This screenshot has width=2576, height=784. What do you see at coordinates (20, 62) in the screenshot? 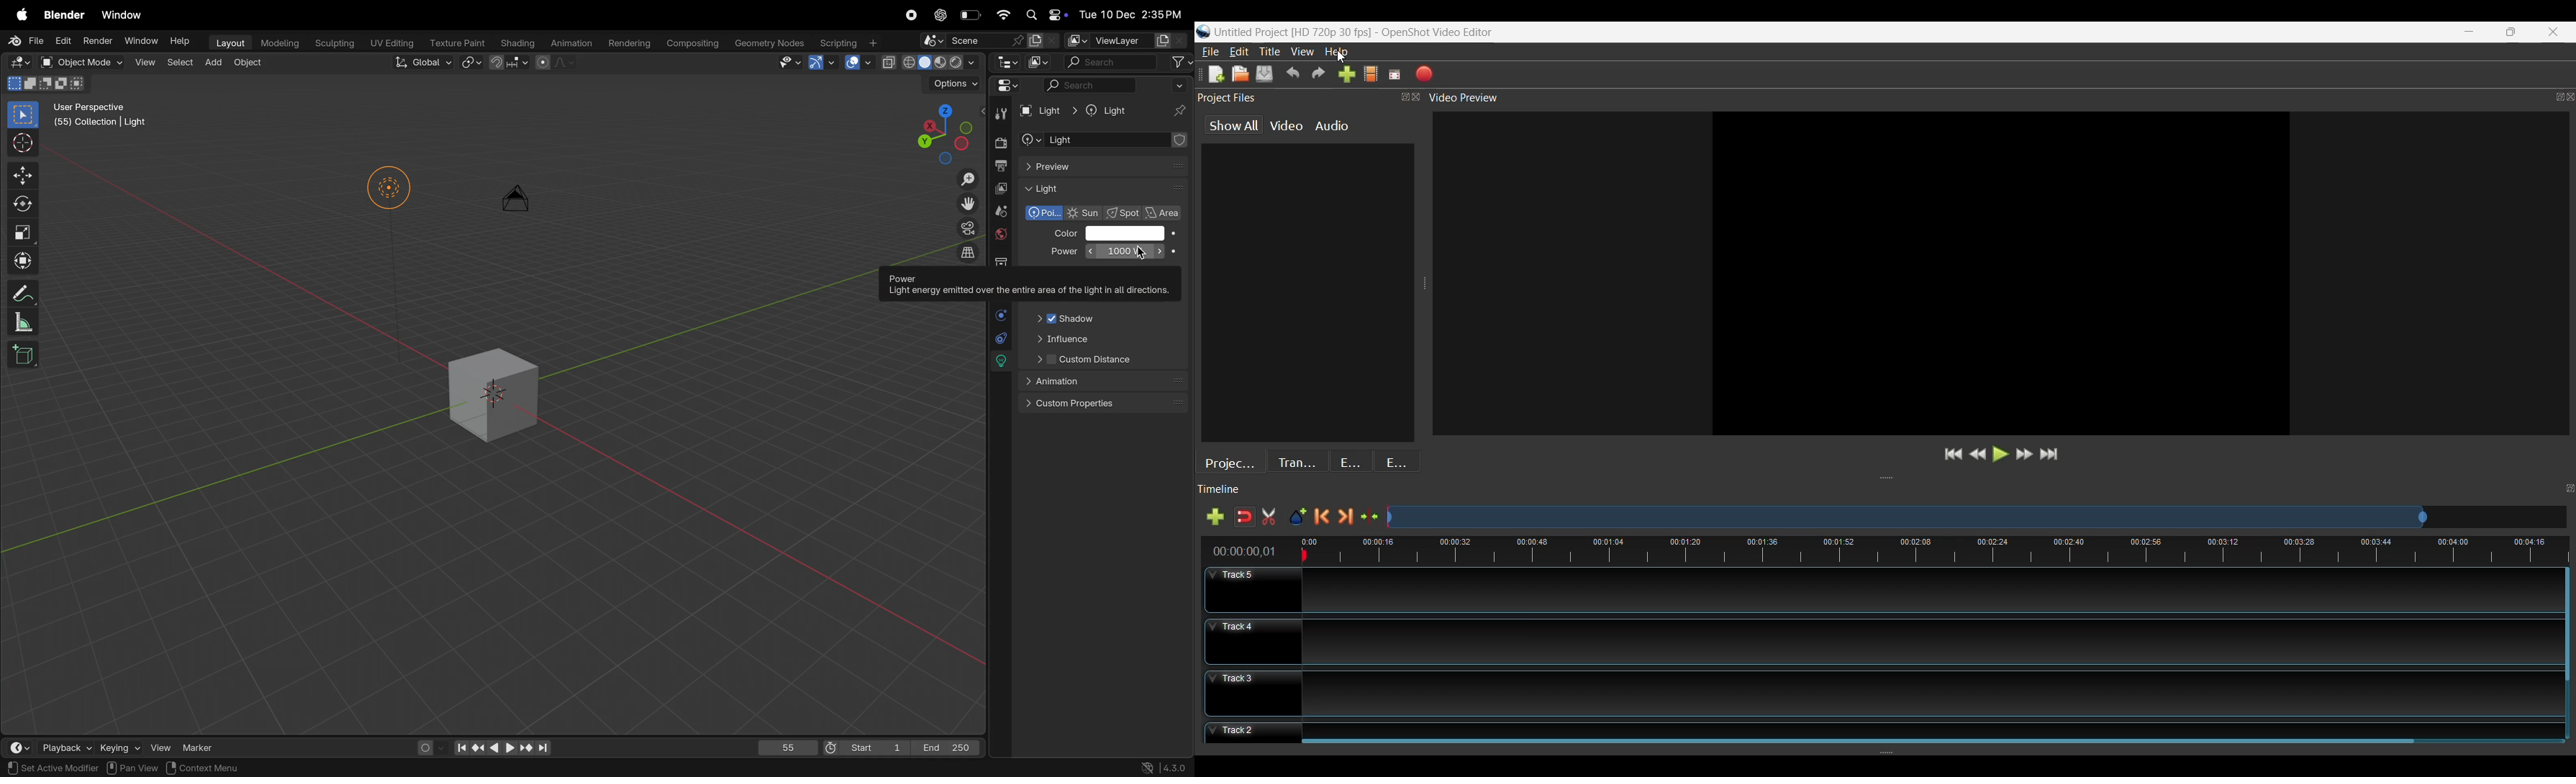
I see `Editor mode` at bounding box center [20, 62].